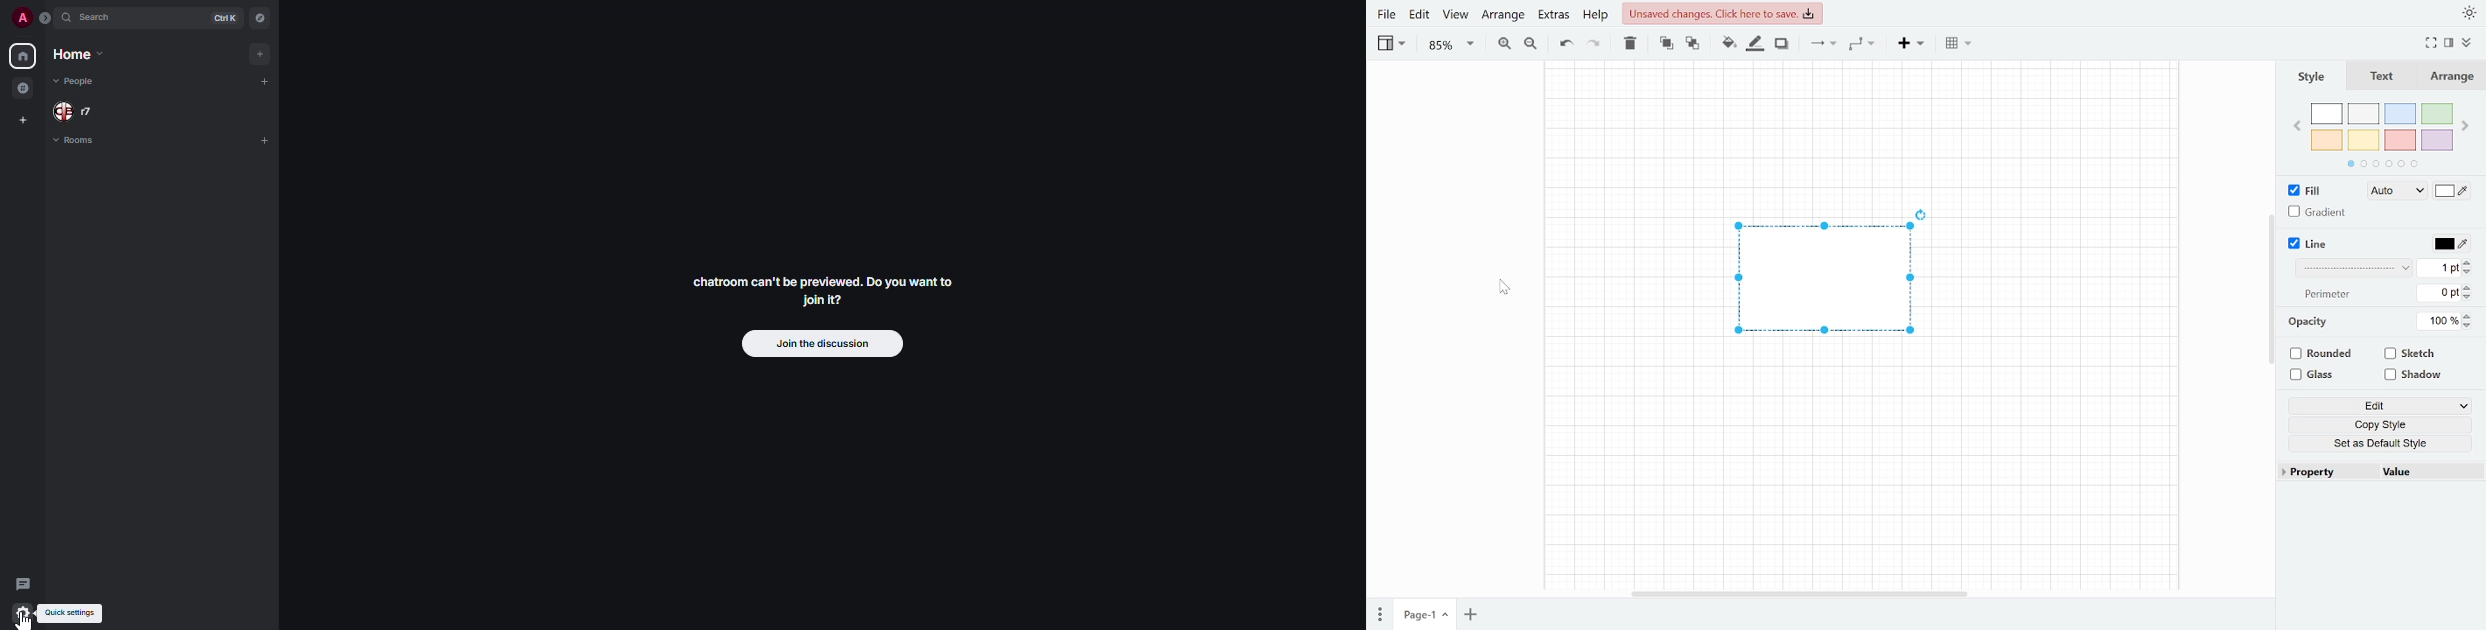 Image resolution: width=2492 pixels, height=644 pixels. What do you see at coordinates (101, 20) in the screenshot?
I see `search` at bounding box center [101, 20].